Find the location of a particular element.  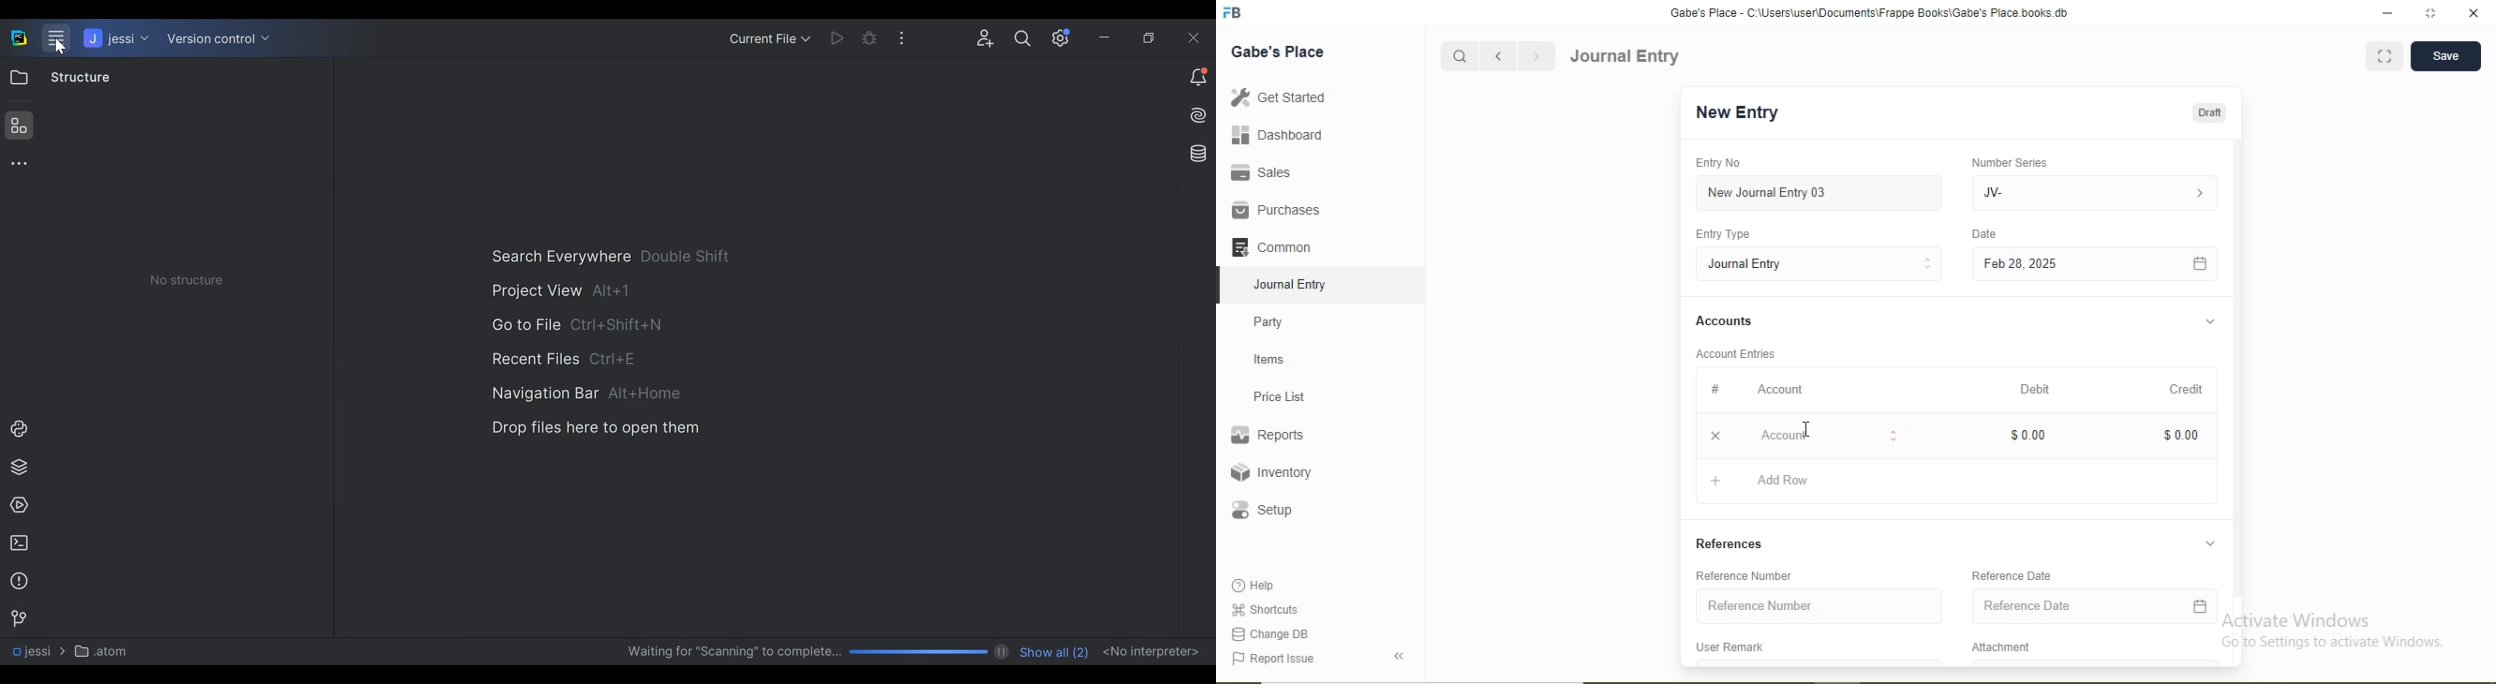

Calendar is located at coordinates (2200, 265).